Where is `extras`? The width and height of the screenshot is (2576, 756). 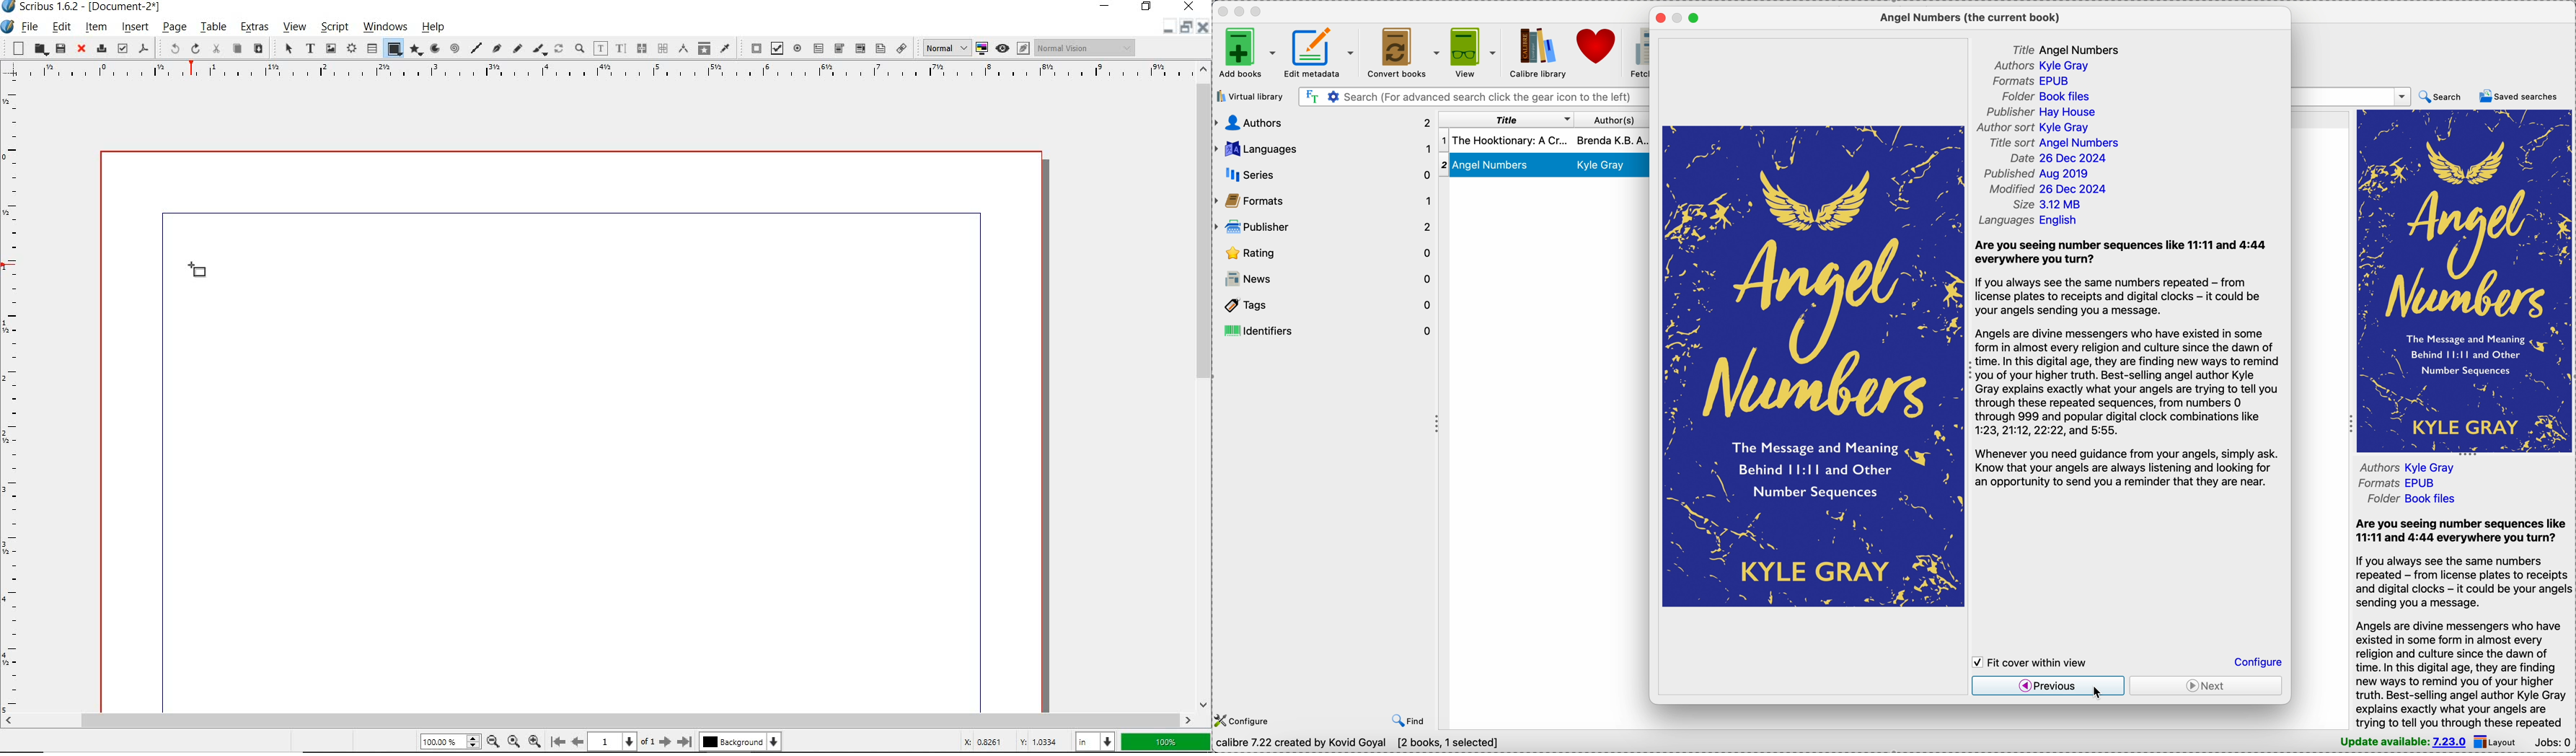
extras is located at coordinates (255, 27).